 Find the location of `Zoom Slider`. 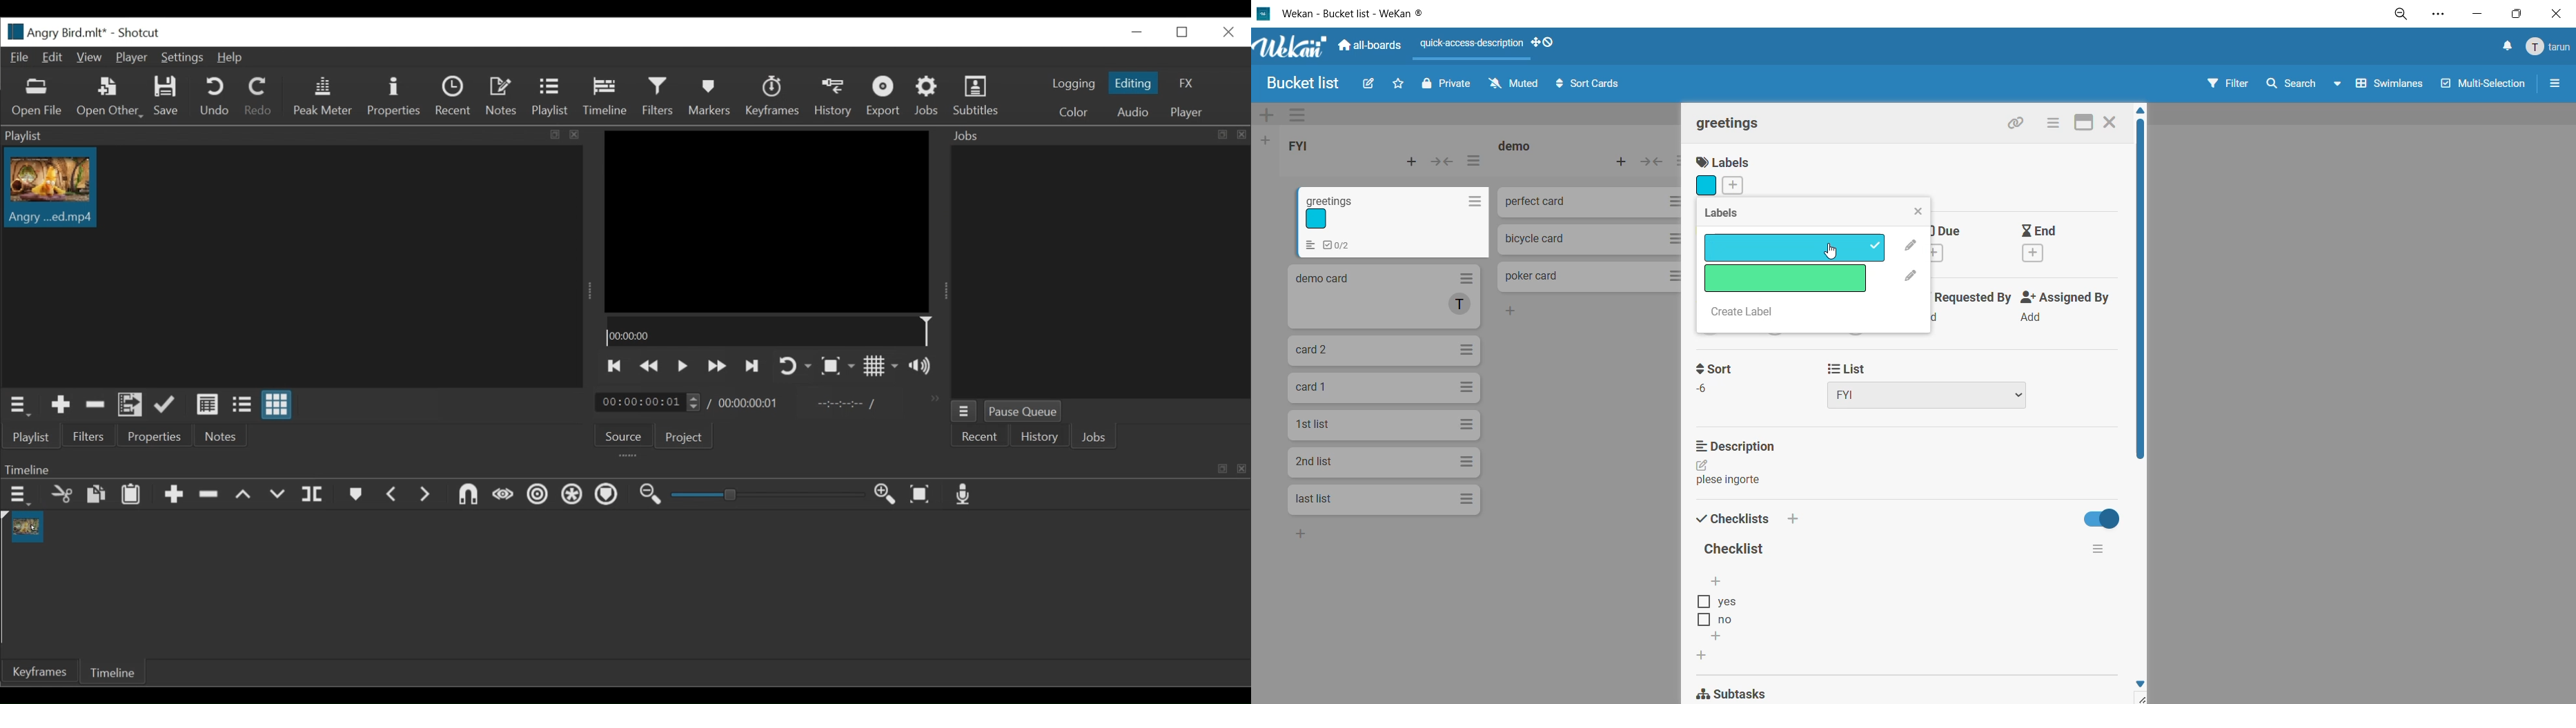

Zoom Slider is located at coordinates (770, 495).